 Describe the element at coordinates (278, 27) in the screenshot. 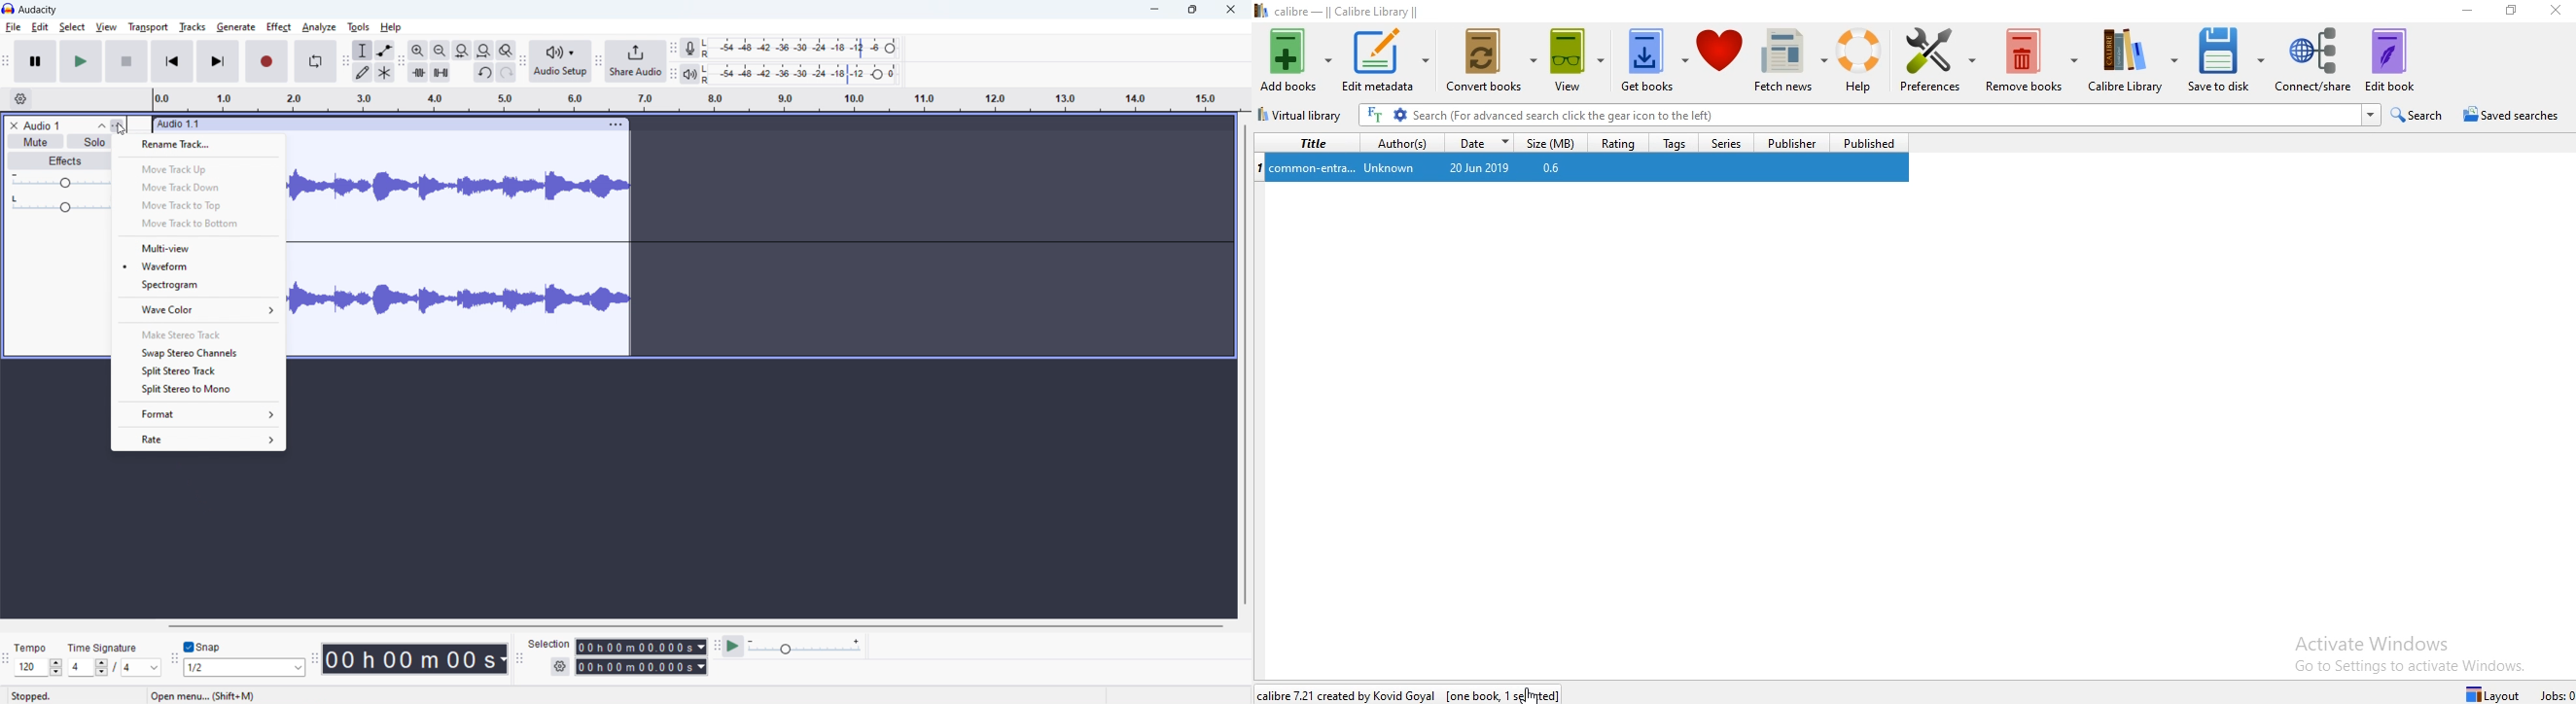

I see `effect` at that location.